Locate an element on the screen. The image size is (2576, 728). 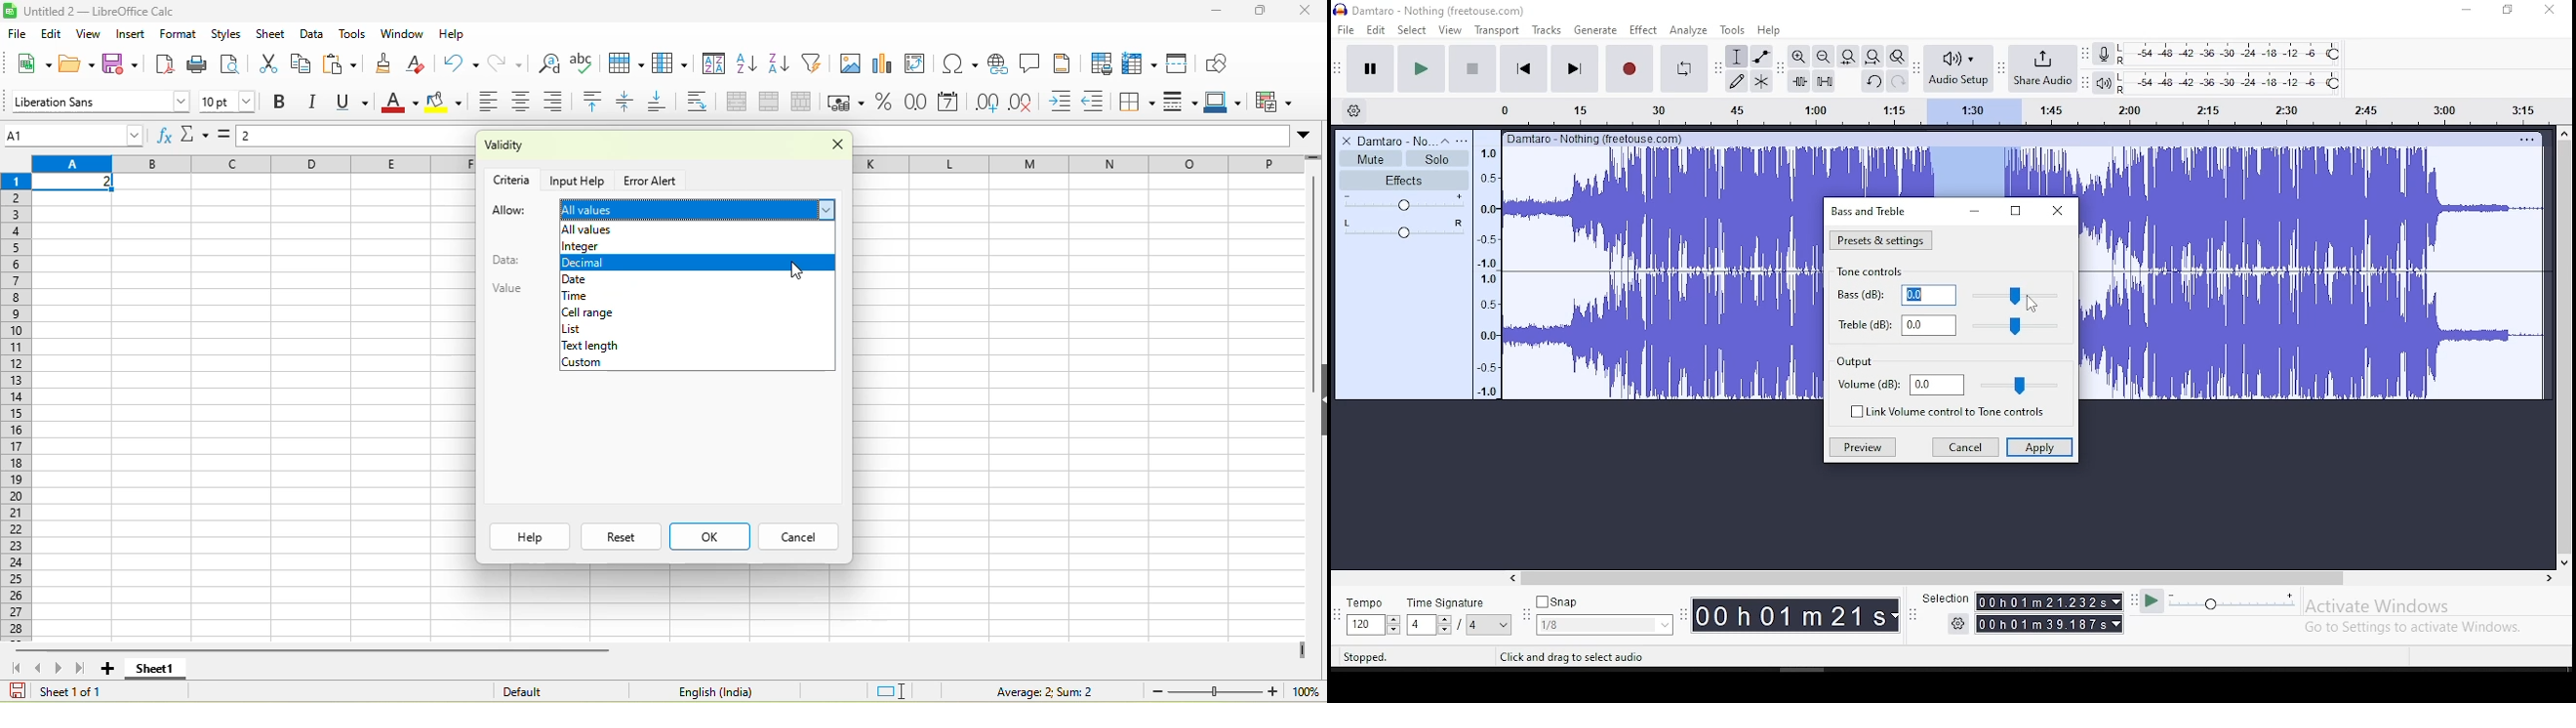
right is located at coordinates (2548, 578).